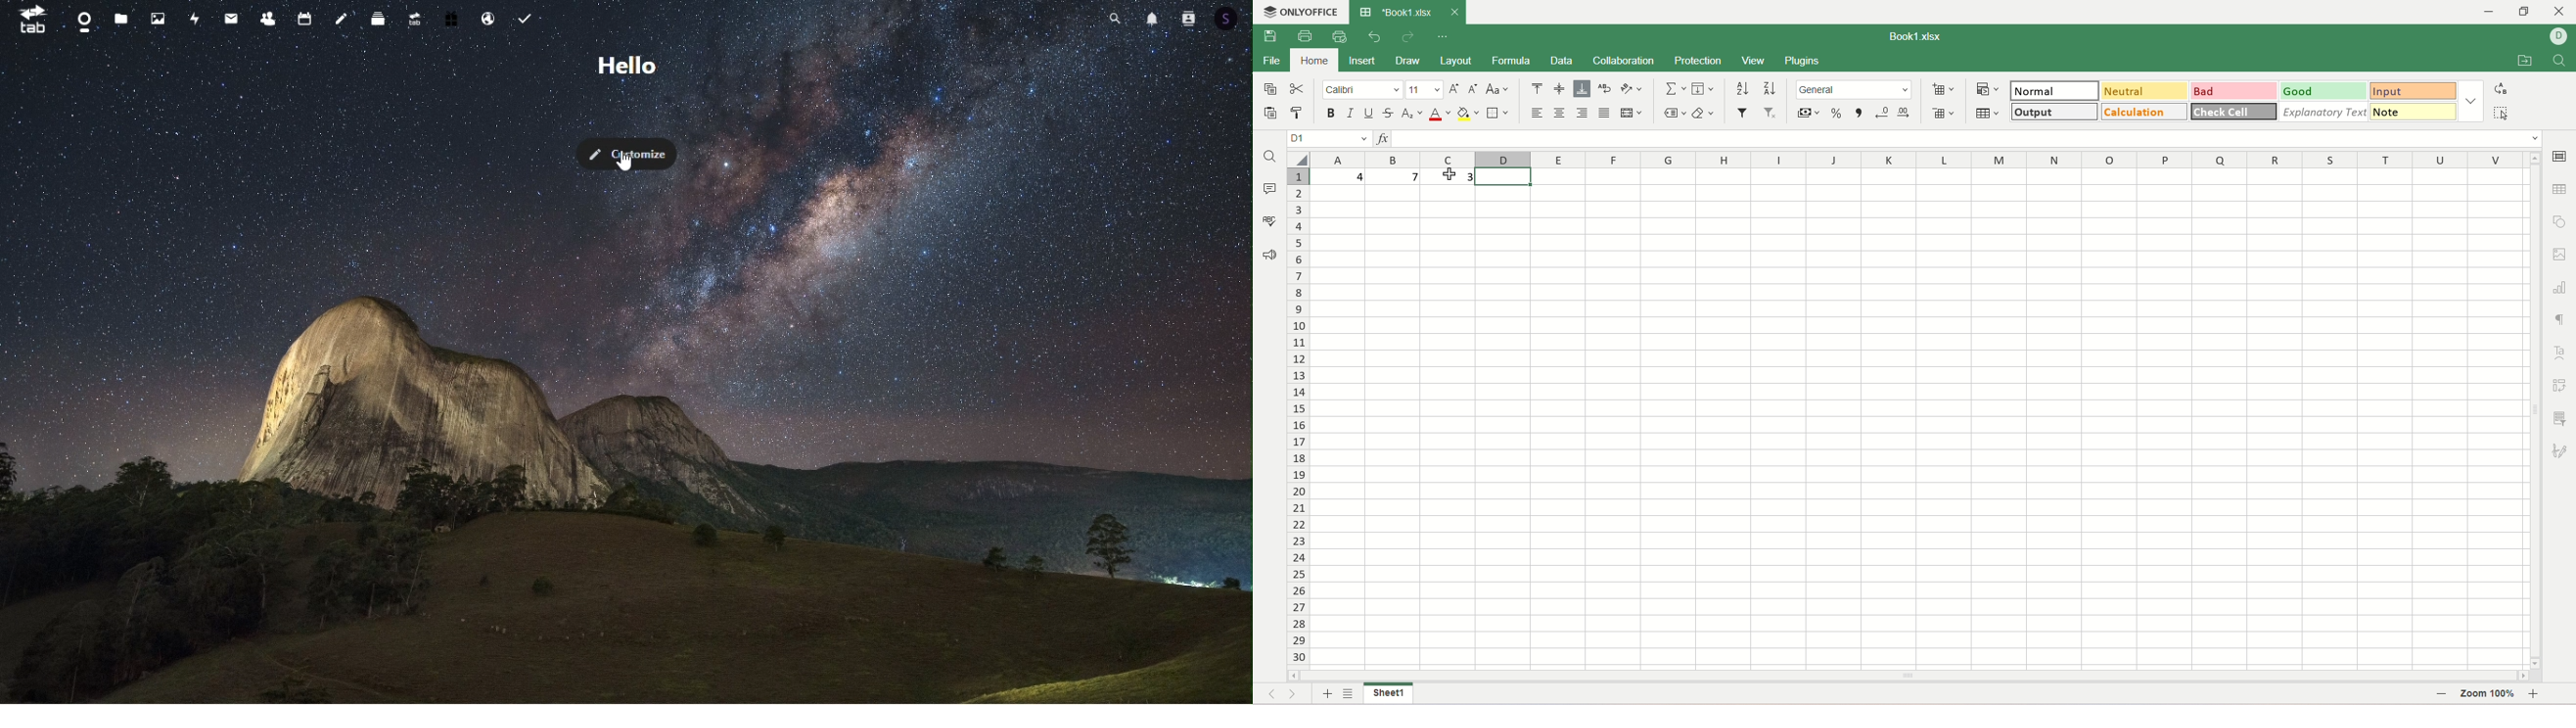 This screenshot has height=728, width=2576. I want to click on paste, so click(1271, 115).